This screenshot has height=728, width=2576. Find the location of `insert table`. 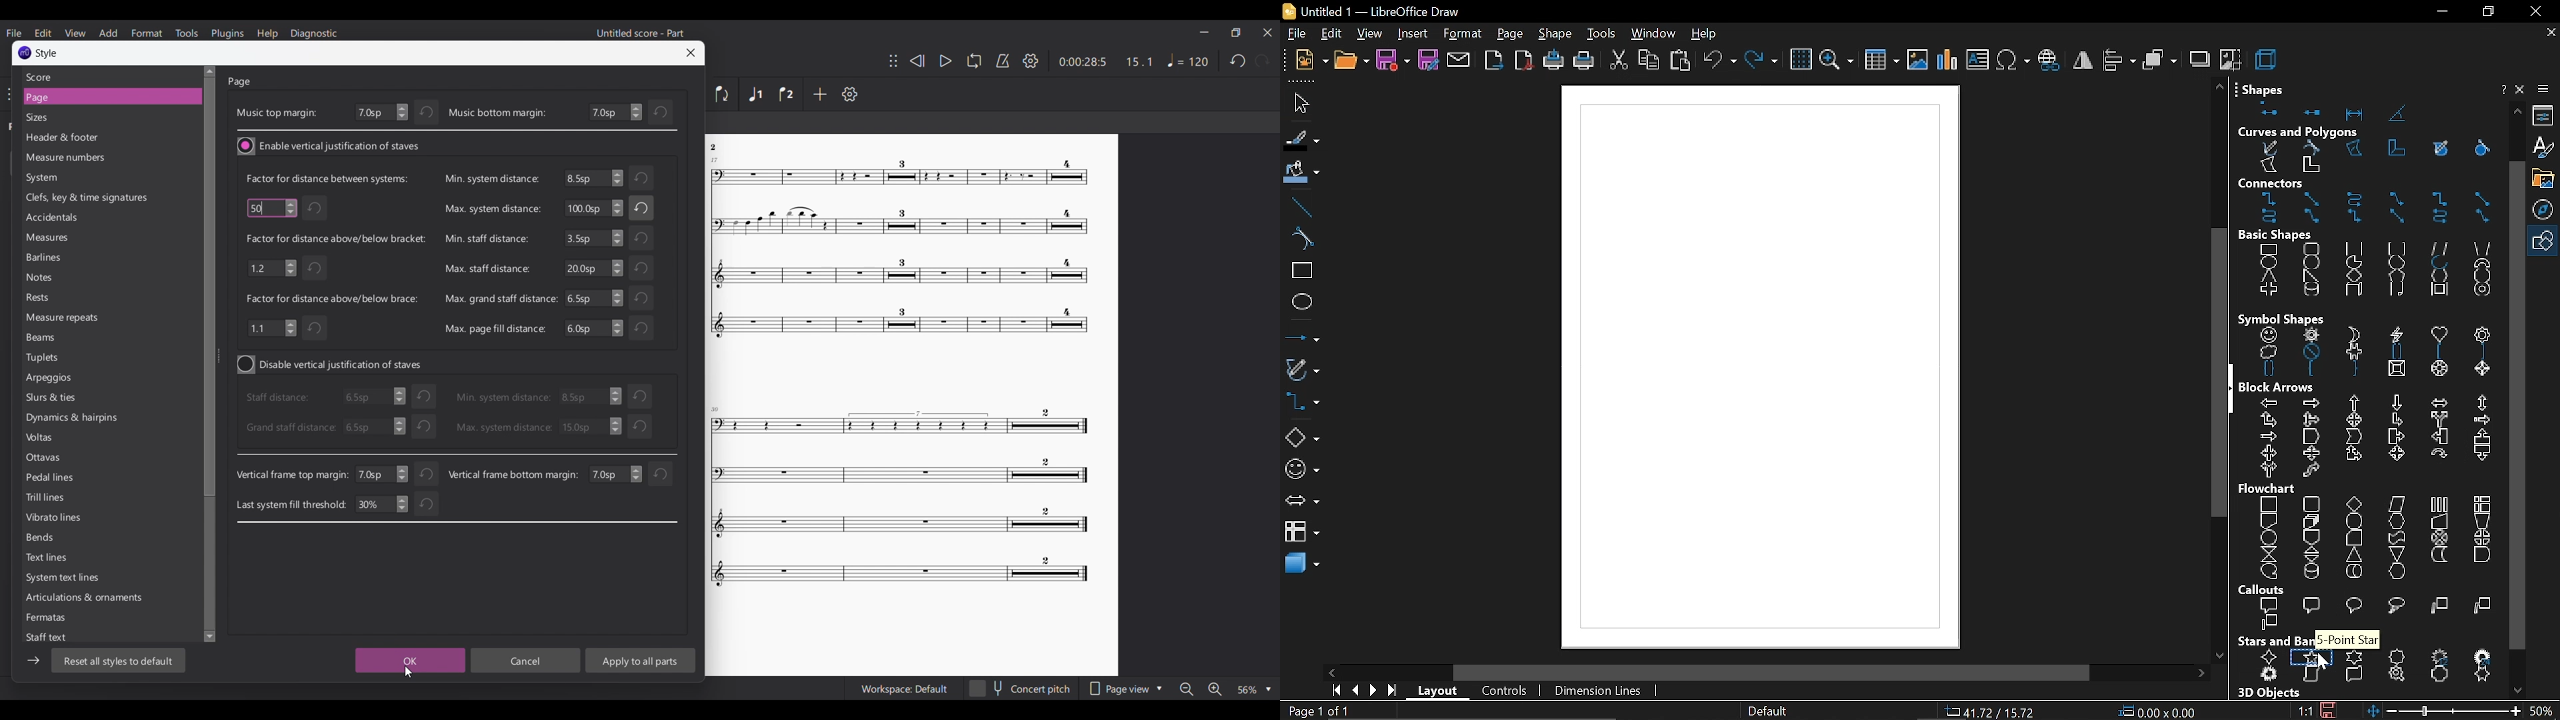

insert table is located at coordinates (1882, 58).